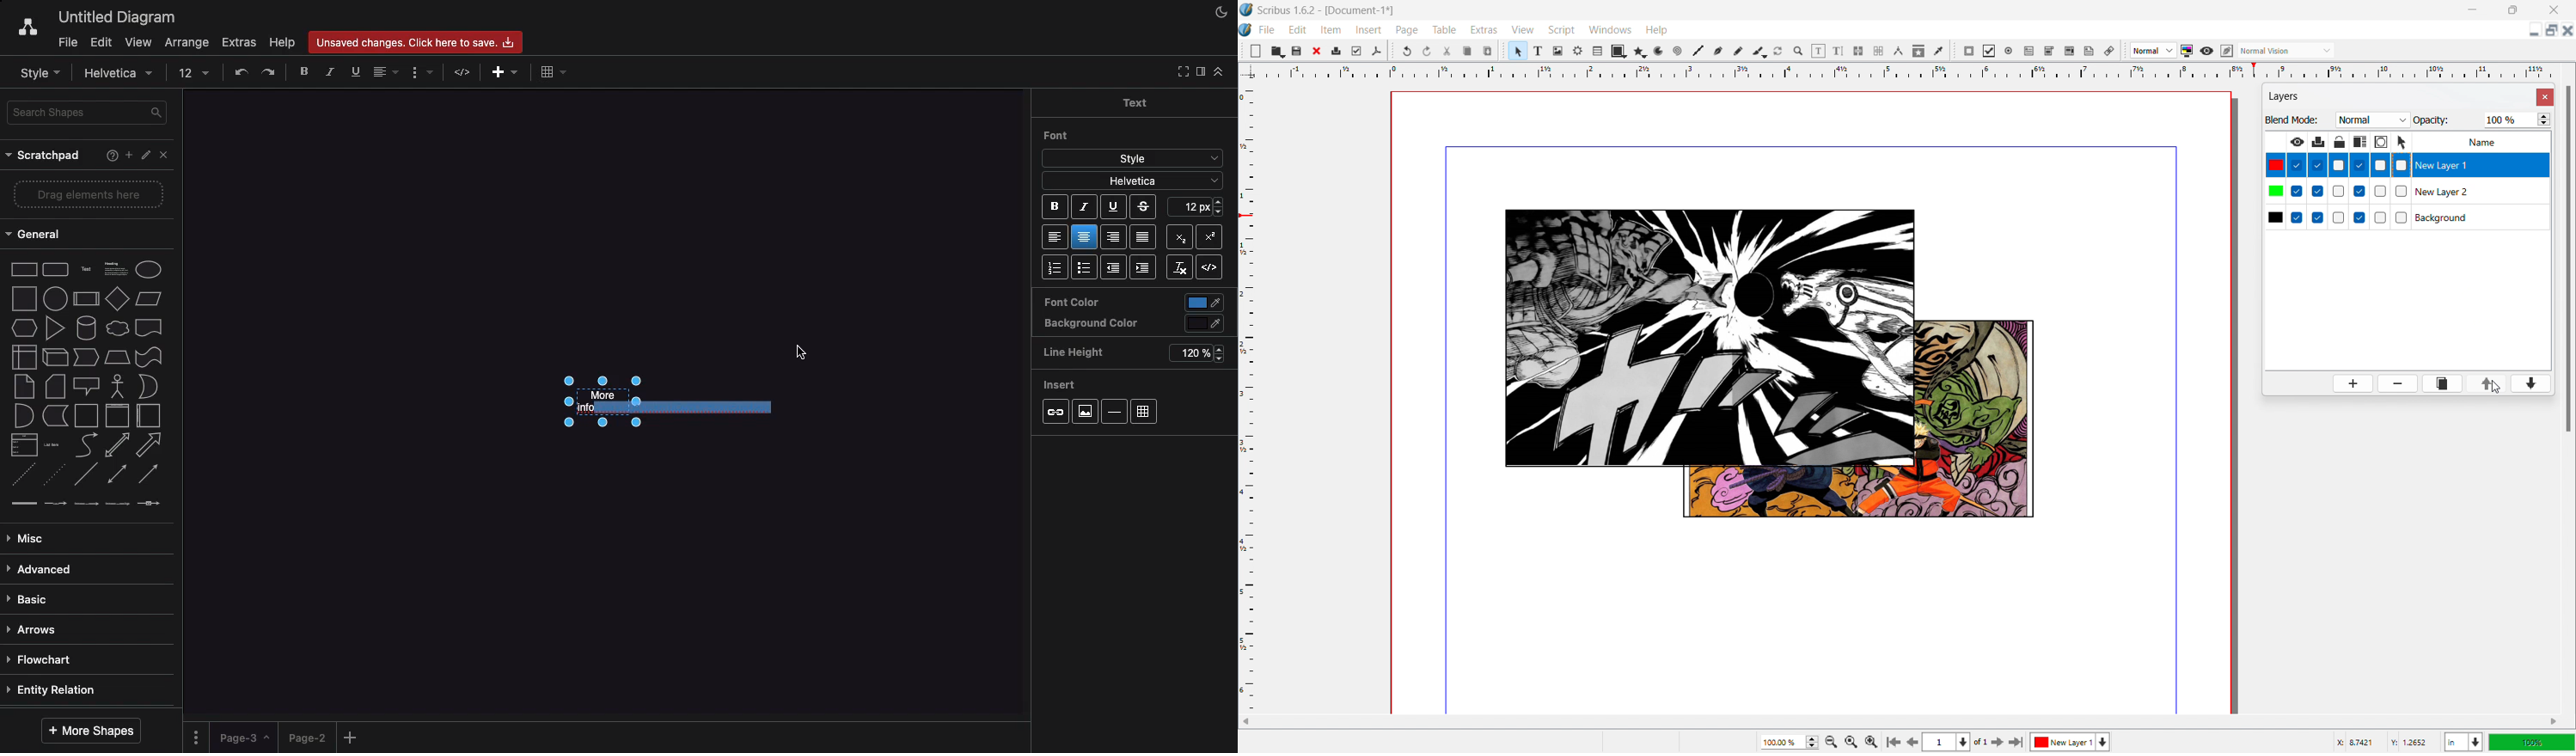  I want to click on Underline, so click(1112, 208).